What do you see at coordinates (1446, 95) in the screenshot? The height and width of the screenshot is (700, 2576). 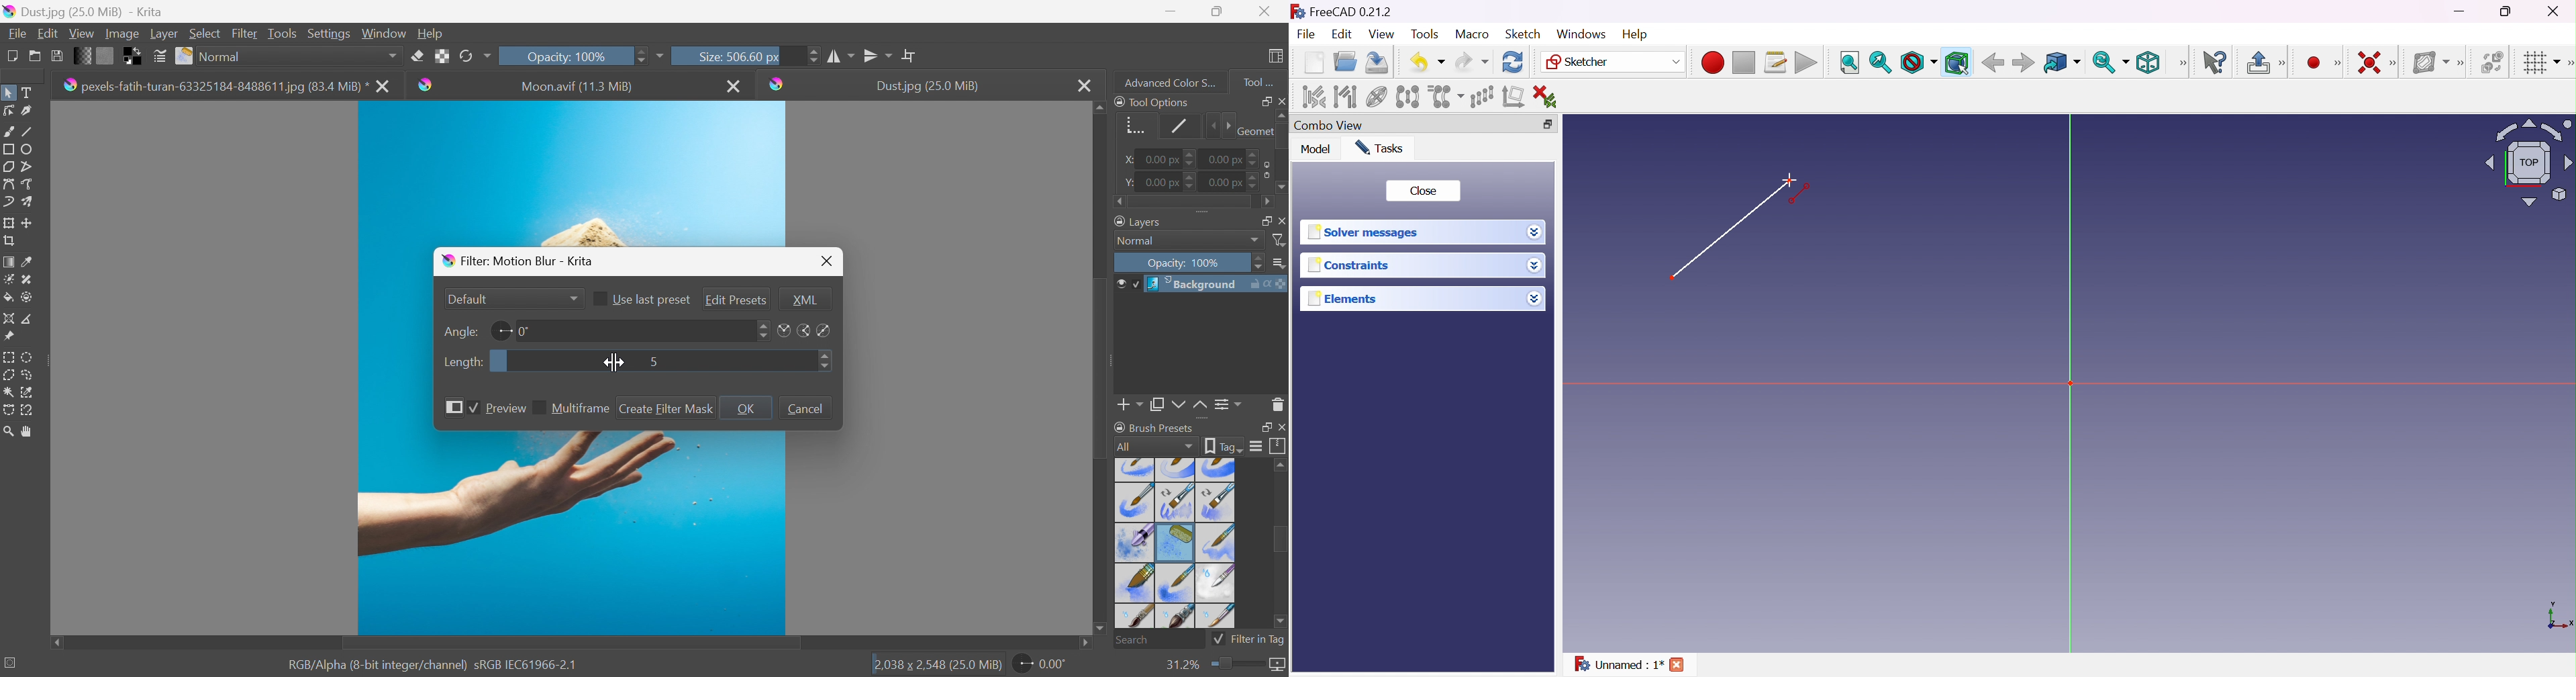 I see `Clone` at bounding box center [1446, 95].